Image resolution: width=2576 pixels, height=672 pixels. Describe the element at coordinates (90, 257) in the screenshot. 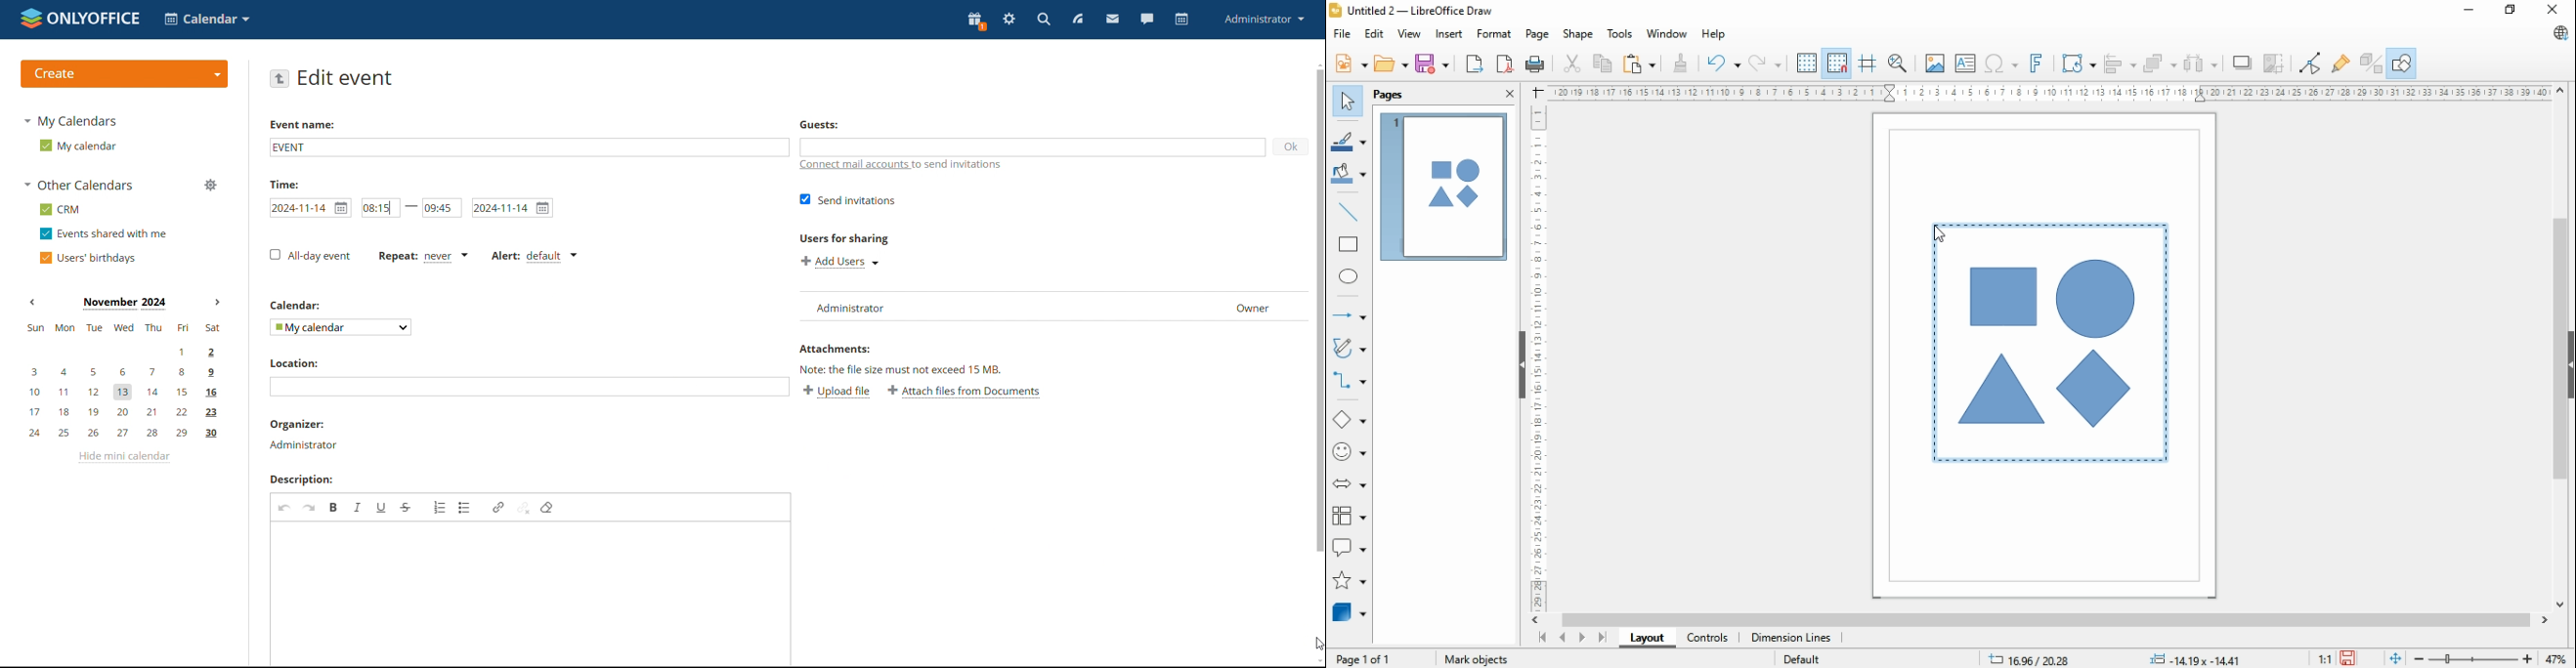

I see `users' burthdays` at that location.